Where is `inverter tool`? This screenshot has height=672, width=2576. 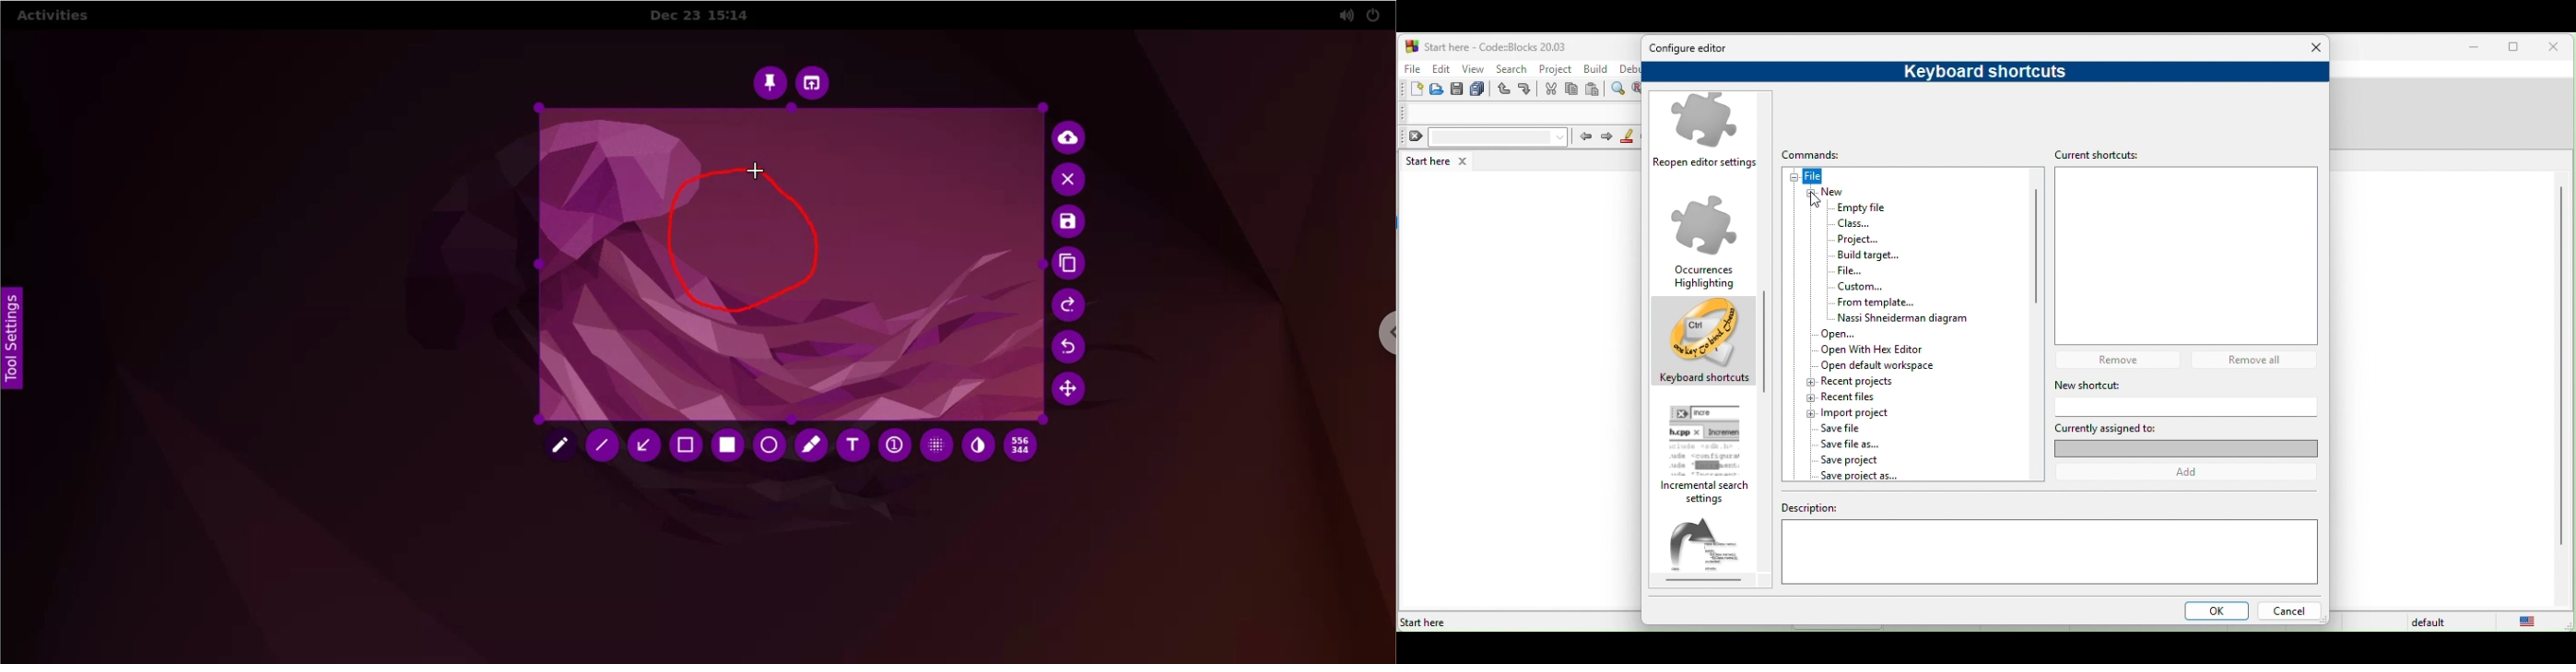 inverter tool is located at coordinates (976, 450).